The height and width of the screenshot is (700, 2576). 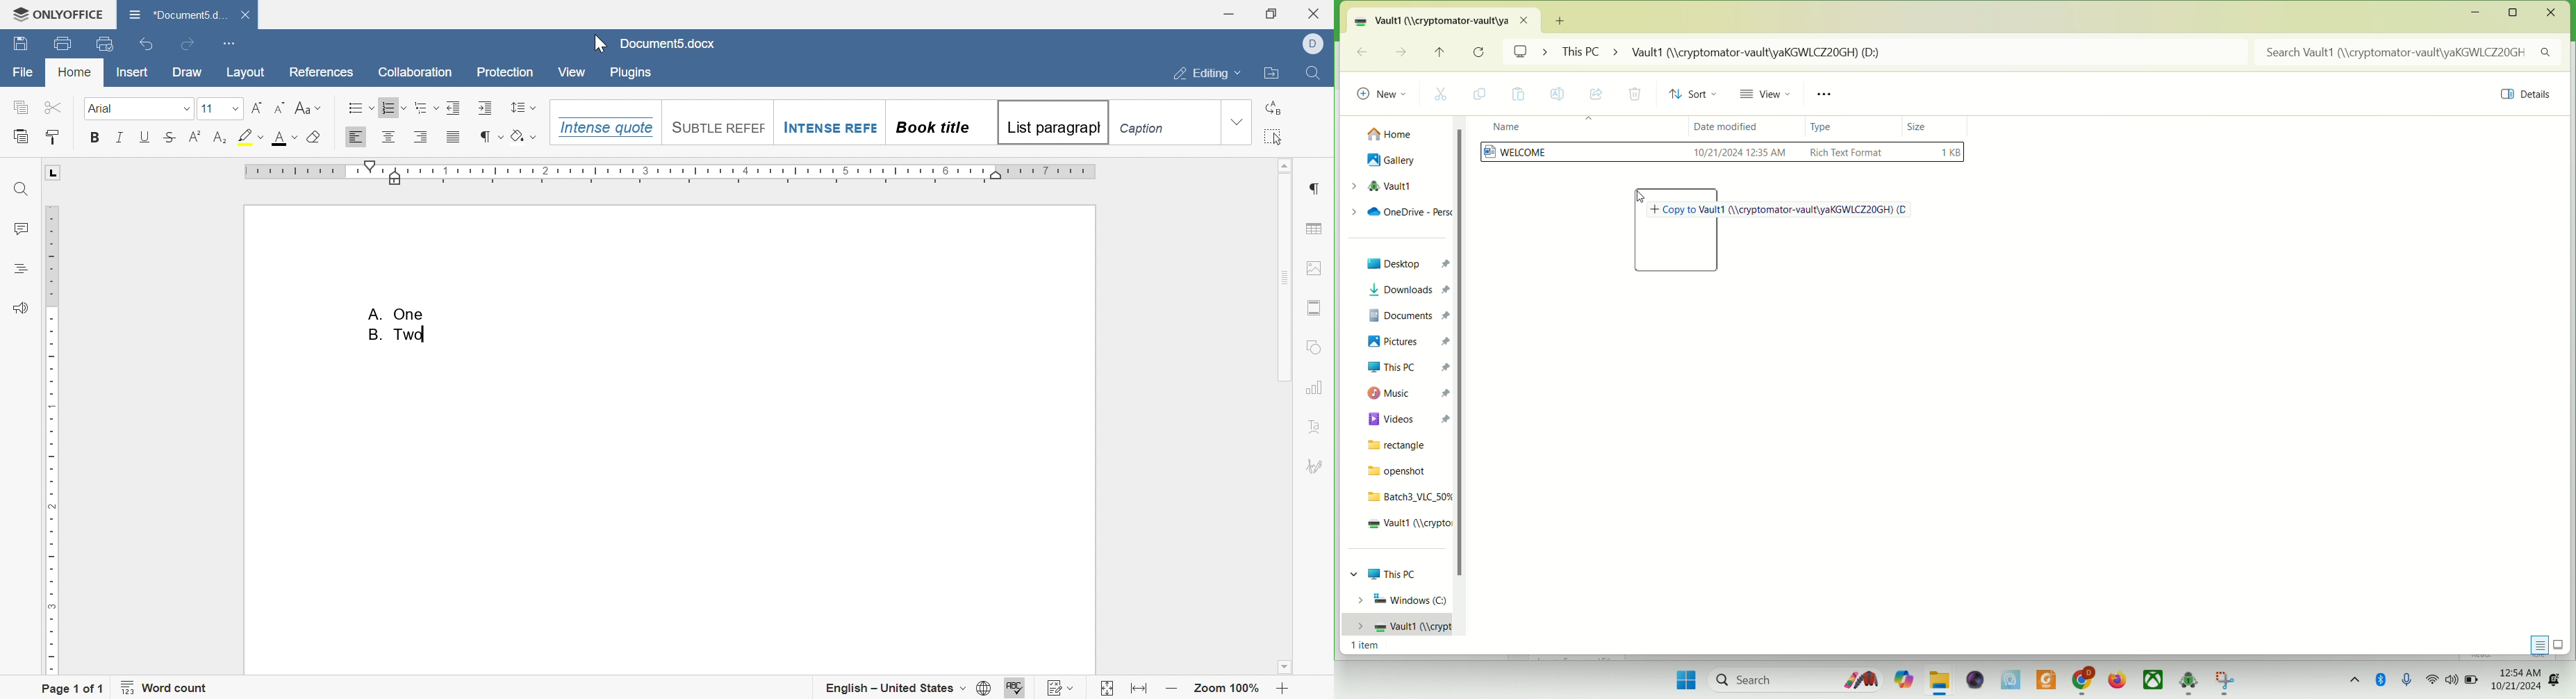 What do you see at coordinates (1312, 348) in the screenshot?
I see `shape settings` at bounding box center [1312, 348].